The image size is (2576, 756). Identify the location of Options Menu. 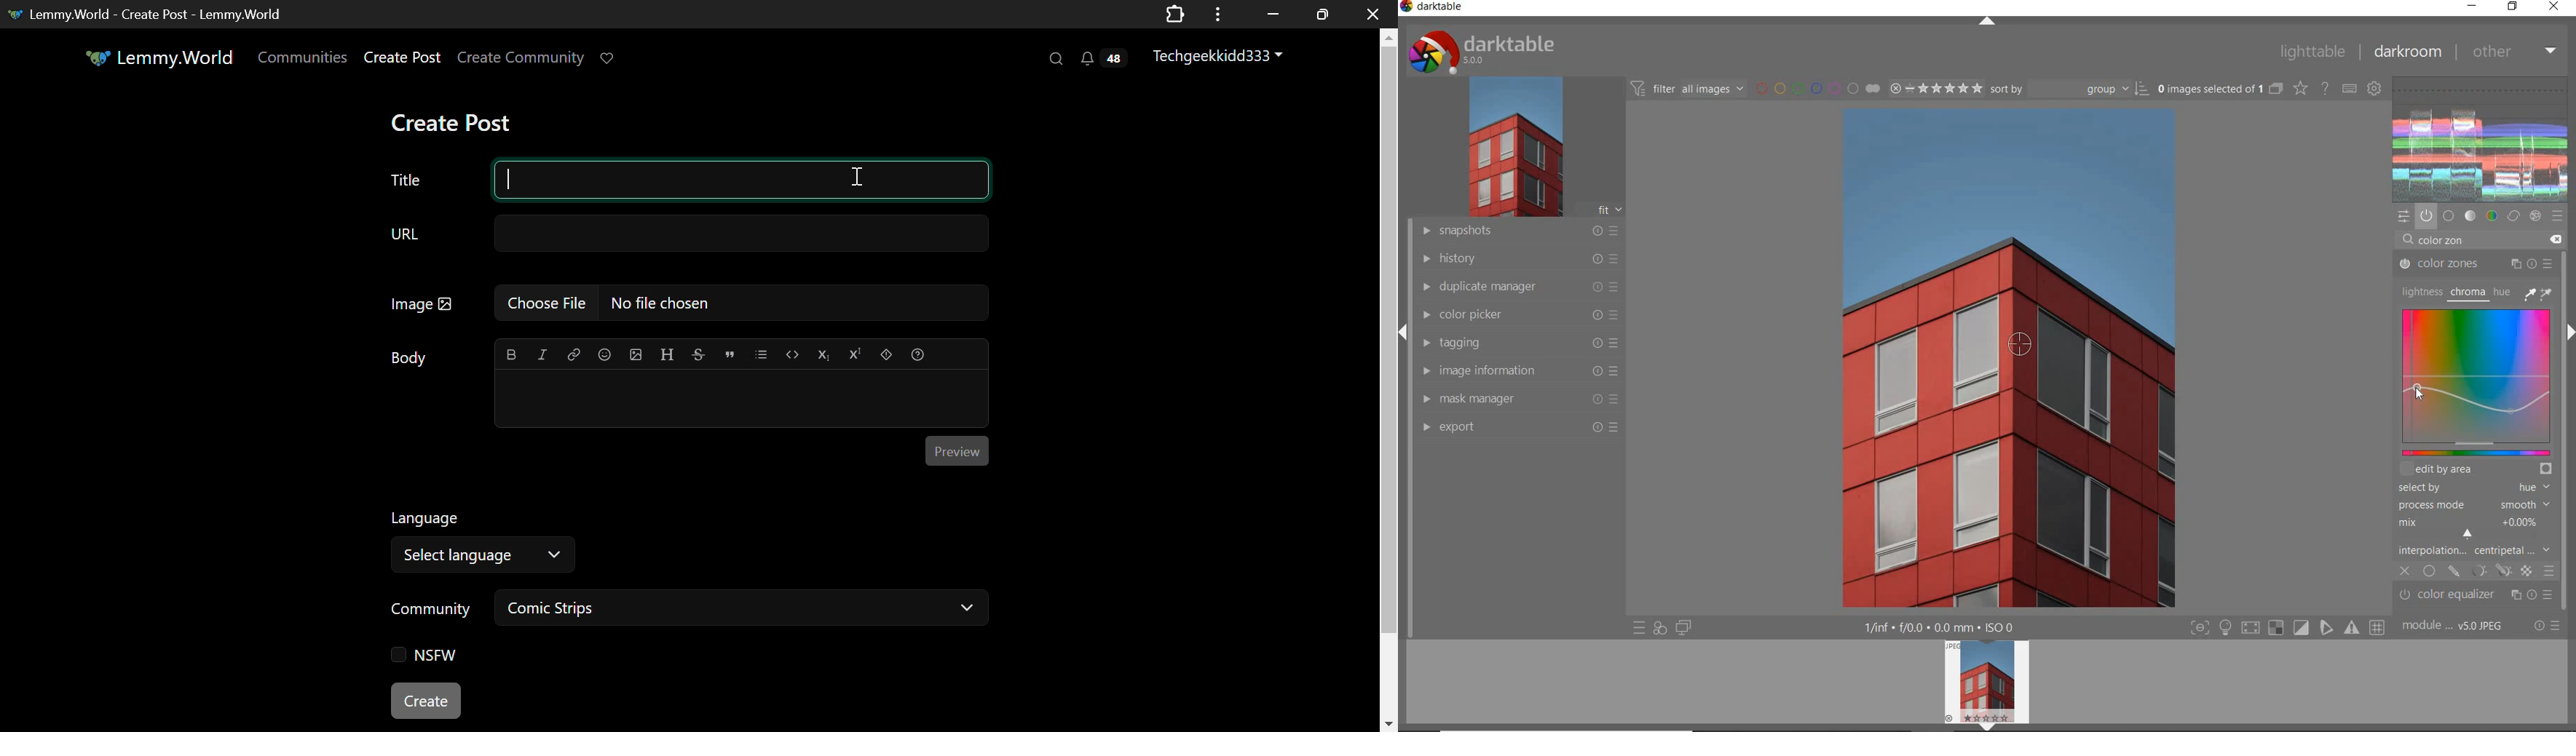
(1215, 13).